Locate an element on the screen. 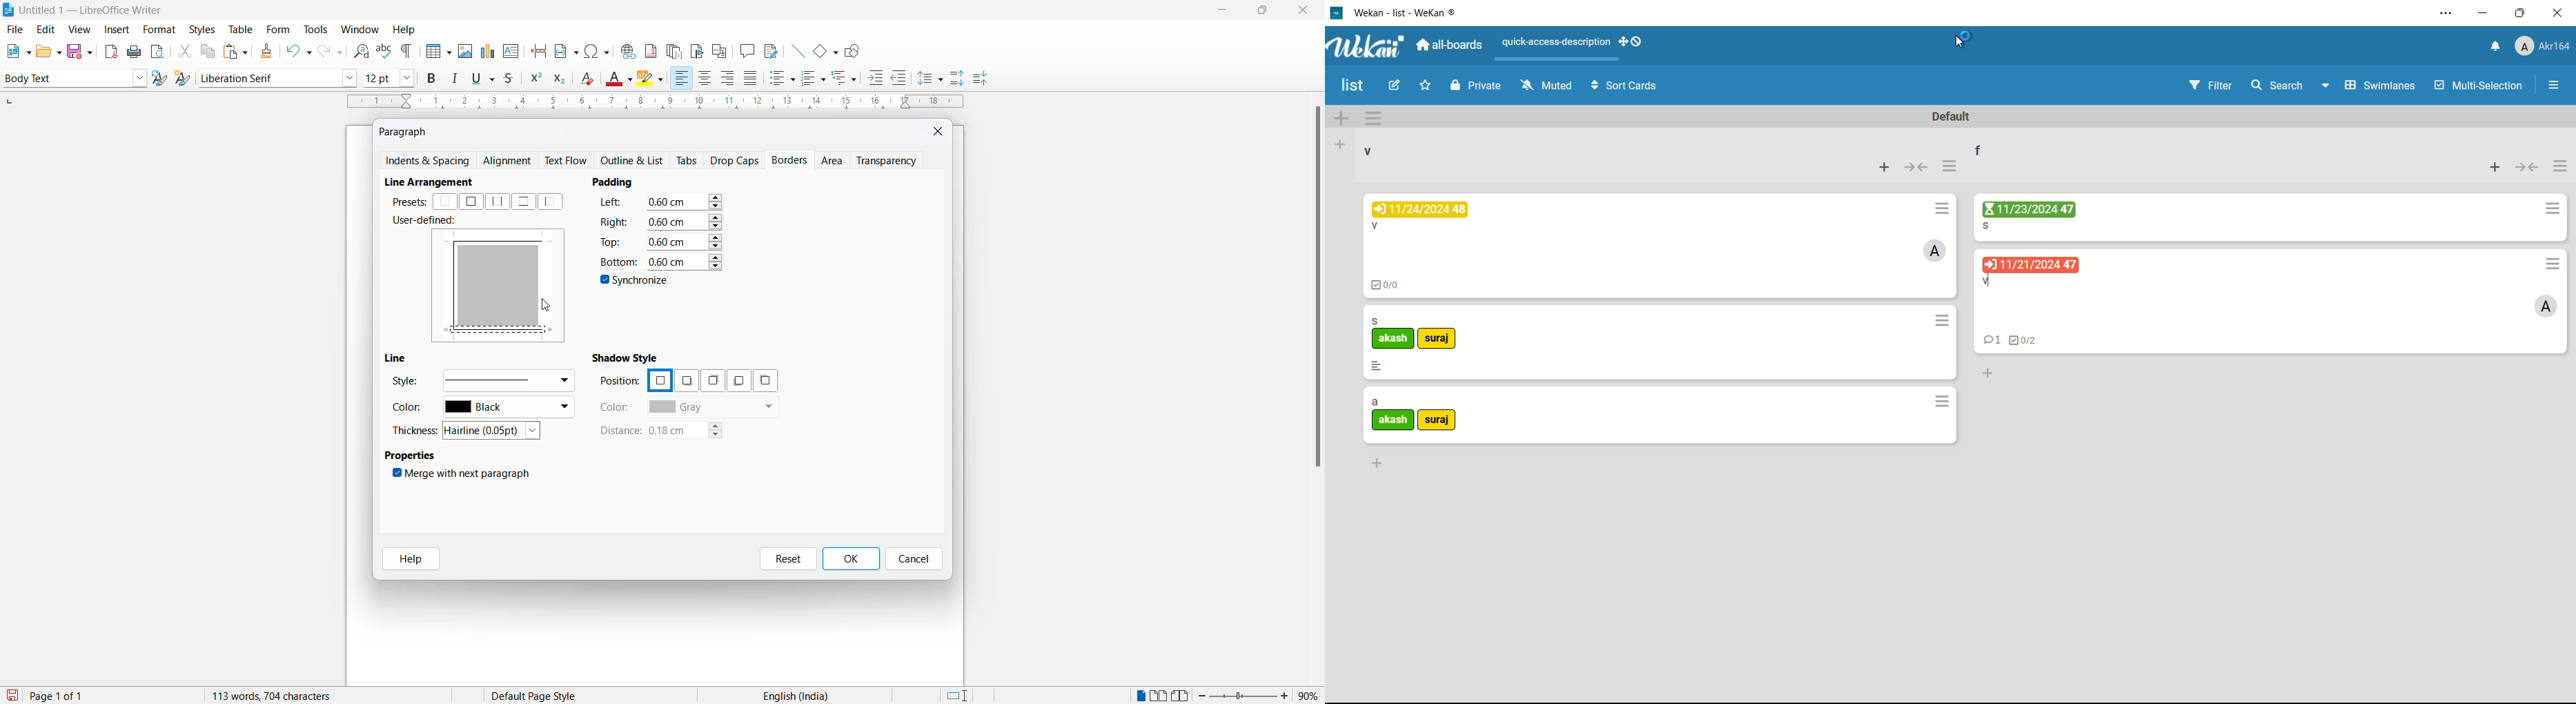 The image size is (2576, 728). clone formatting is located at coordinates (264, 51).